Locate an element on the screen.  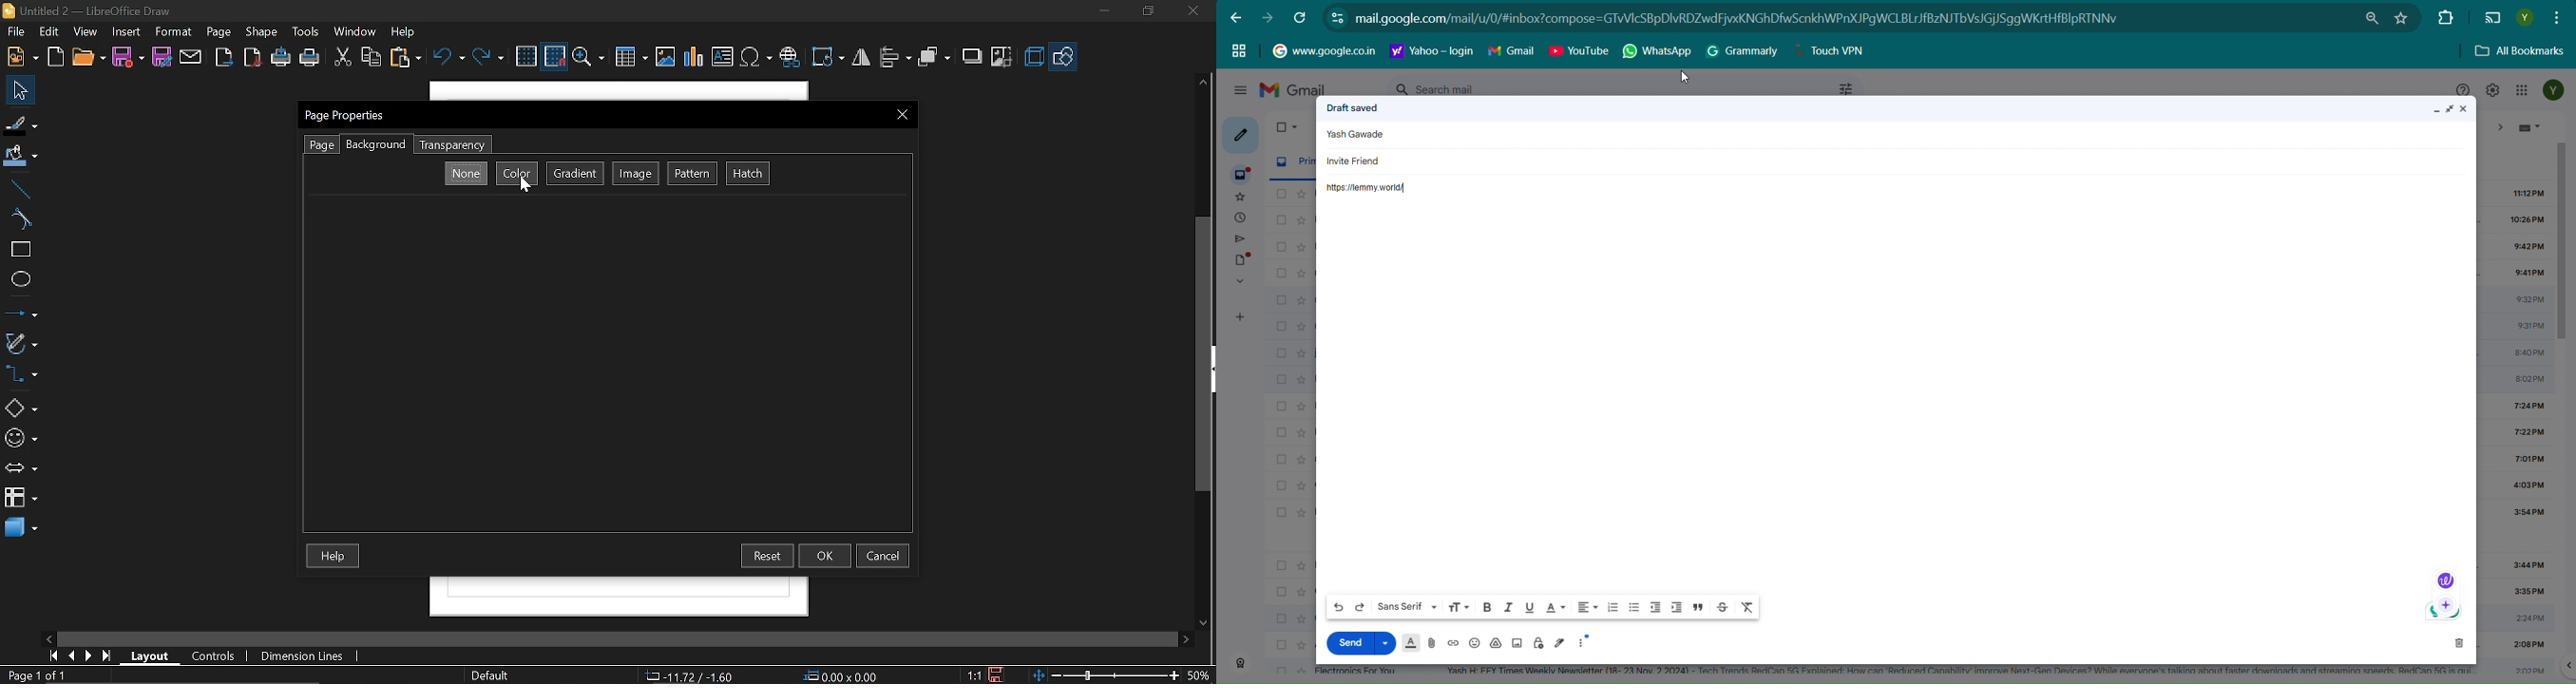
Page Style is located at coordinates (492, 675).